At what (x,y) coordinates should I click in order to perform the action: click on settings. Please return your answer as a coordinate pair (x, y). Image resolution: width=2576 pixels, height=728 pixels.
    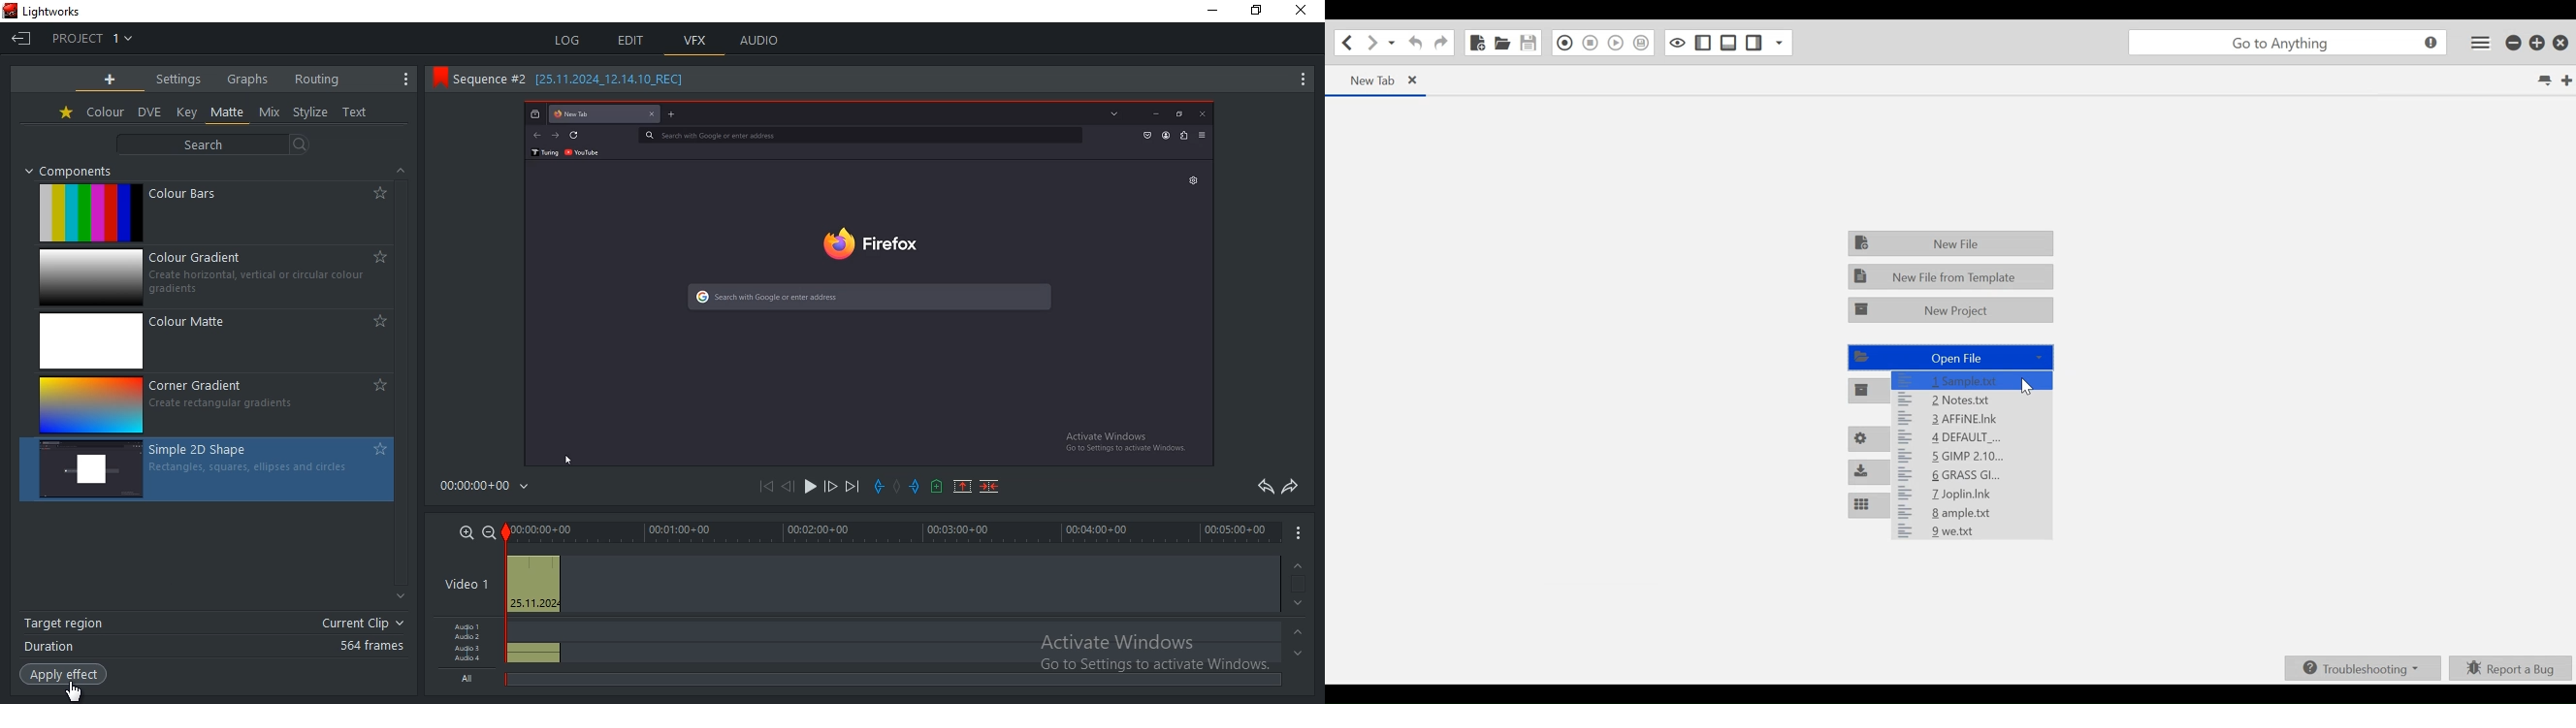
    Looking at the image, I should click on (178, 79).